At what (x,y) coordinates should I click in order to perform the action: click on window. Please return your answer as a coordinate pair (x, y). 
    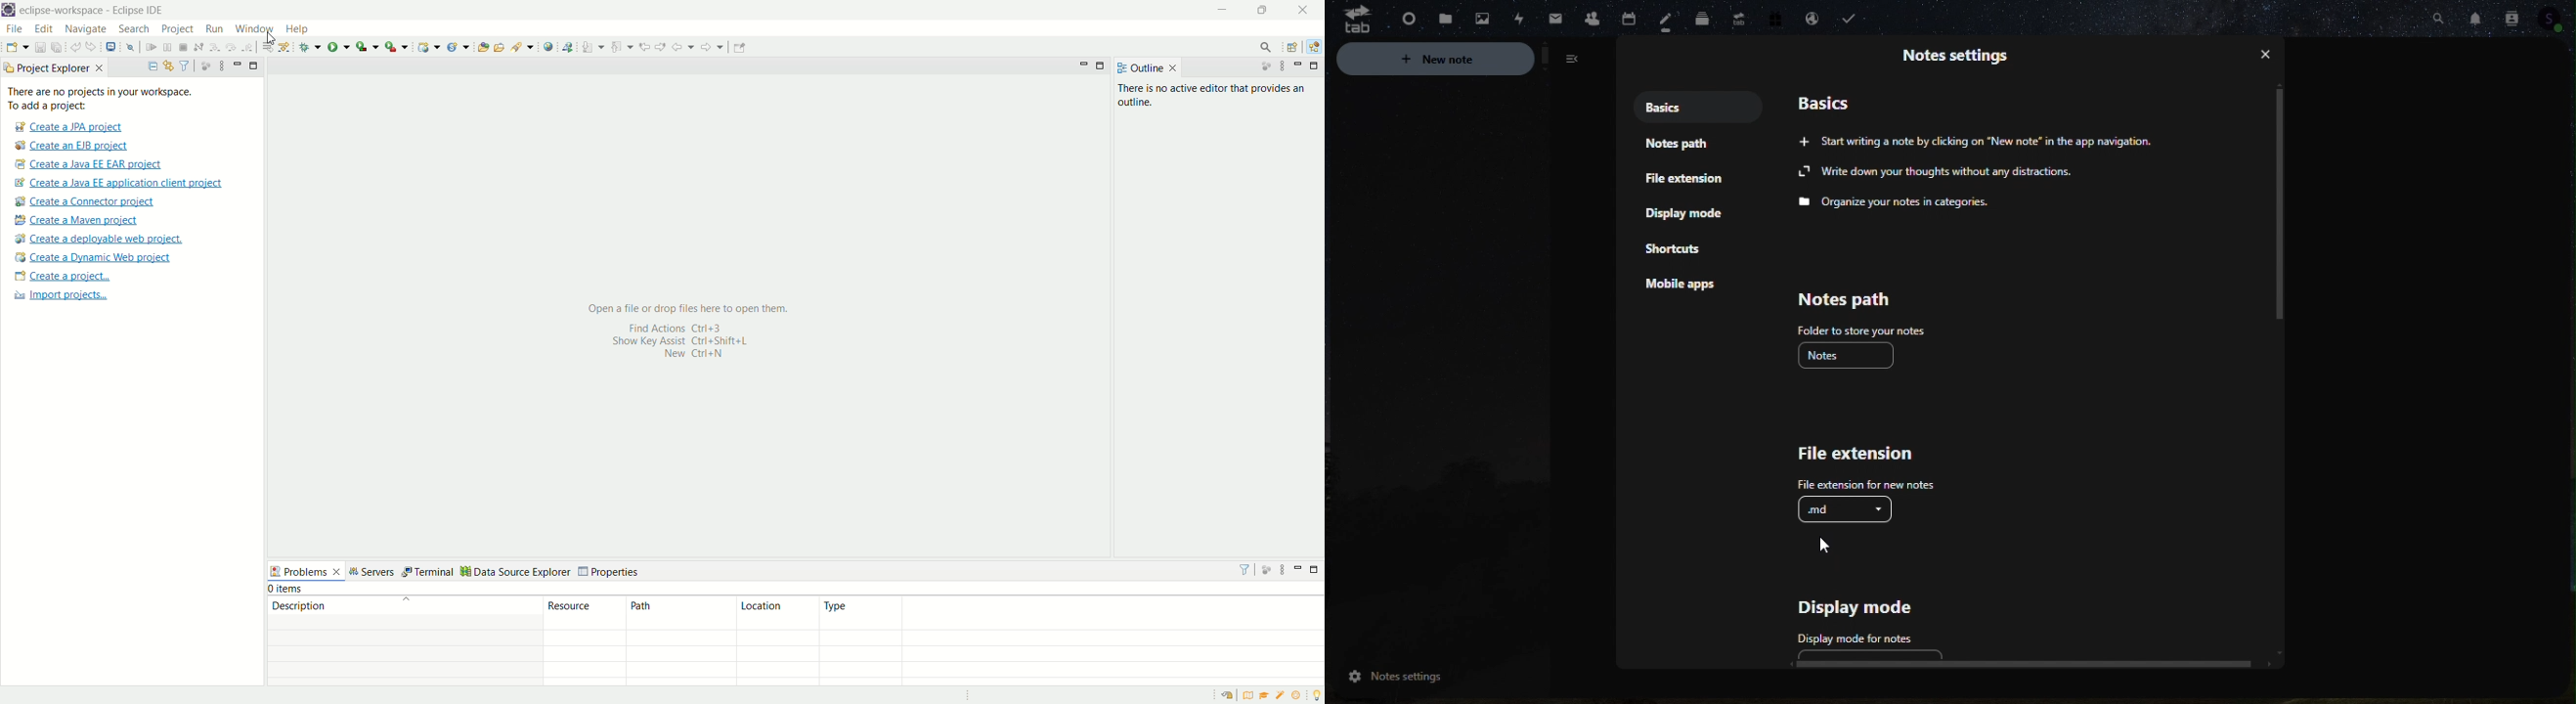
    Looking at the image, I should click on (256, 28).